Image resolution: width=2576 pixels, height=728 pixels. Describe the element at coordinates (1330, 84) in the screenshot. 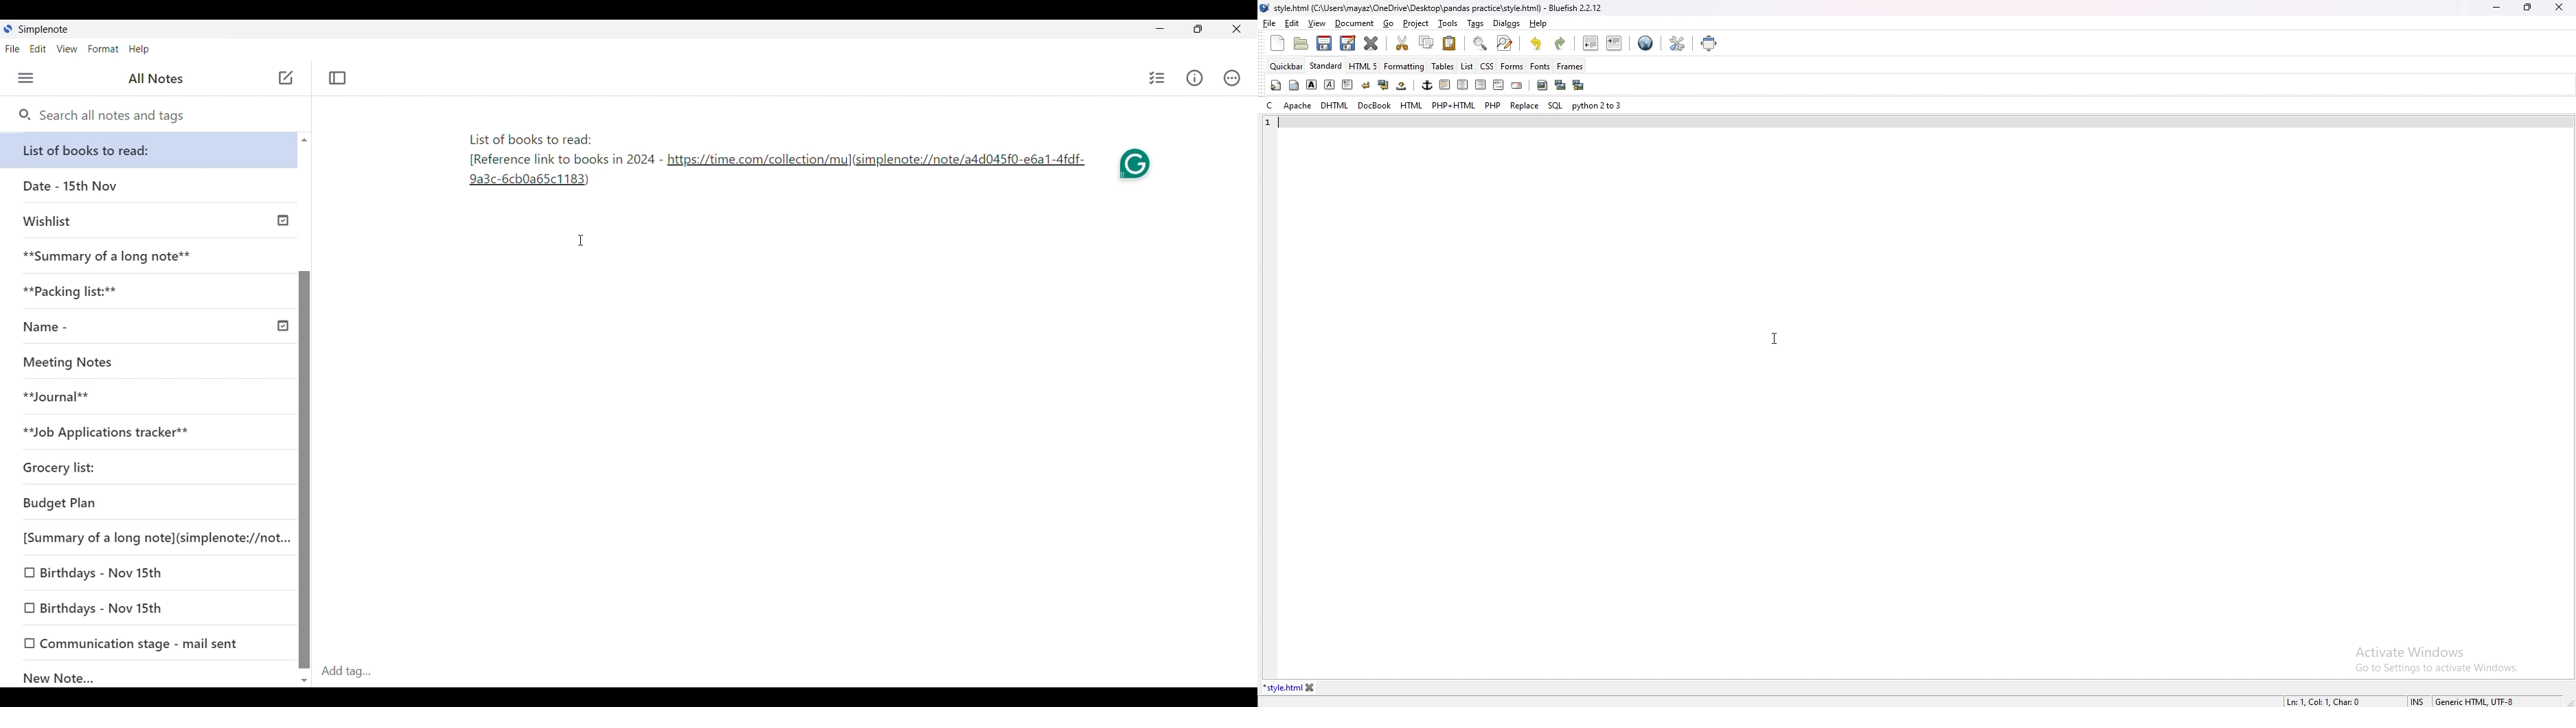

I see `italic` at that location.